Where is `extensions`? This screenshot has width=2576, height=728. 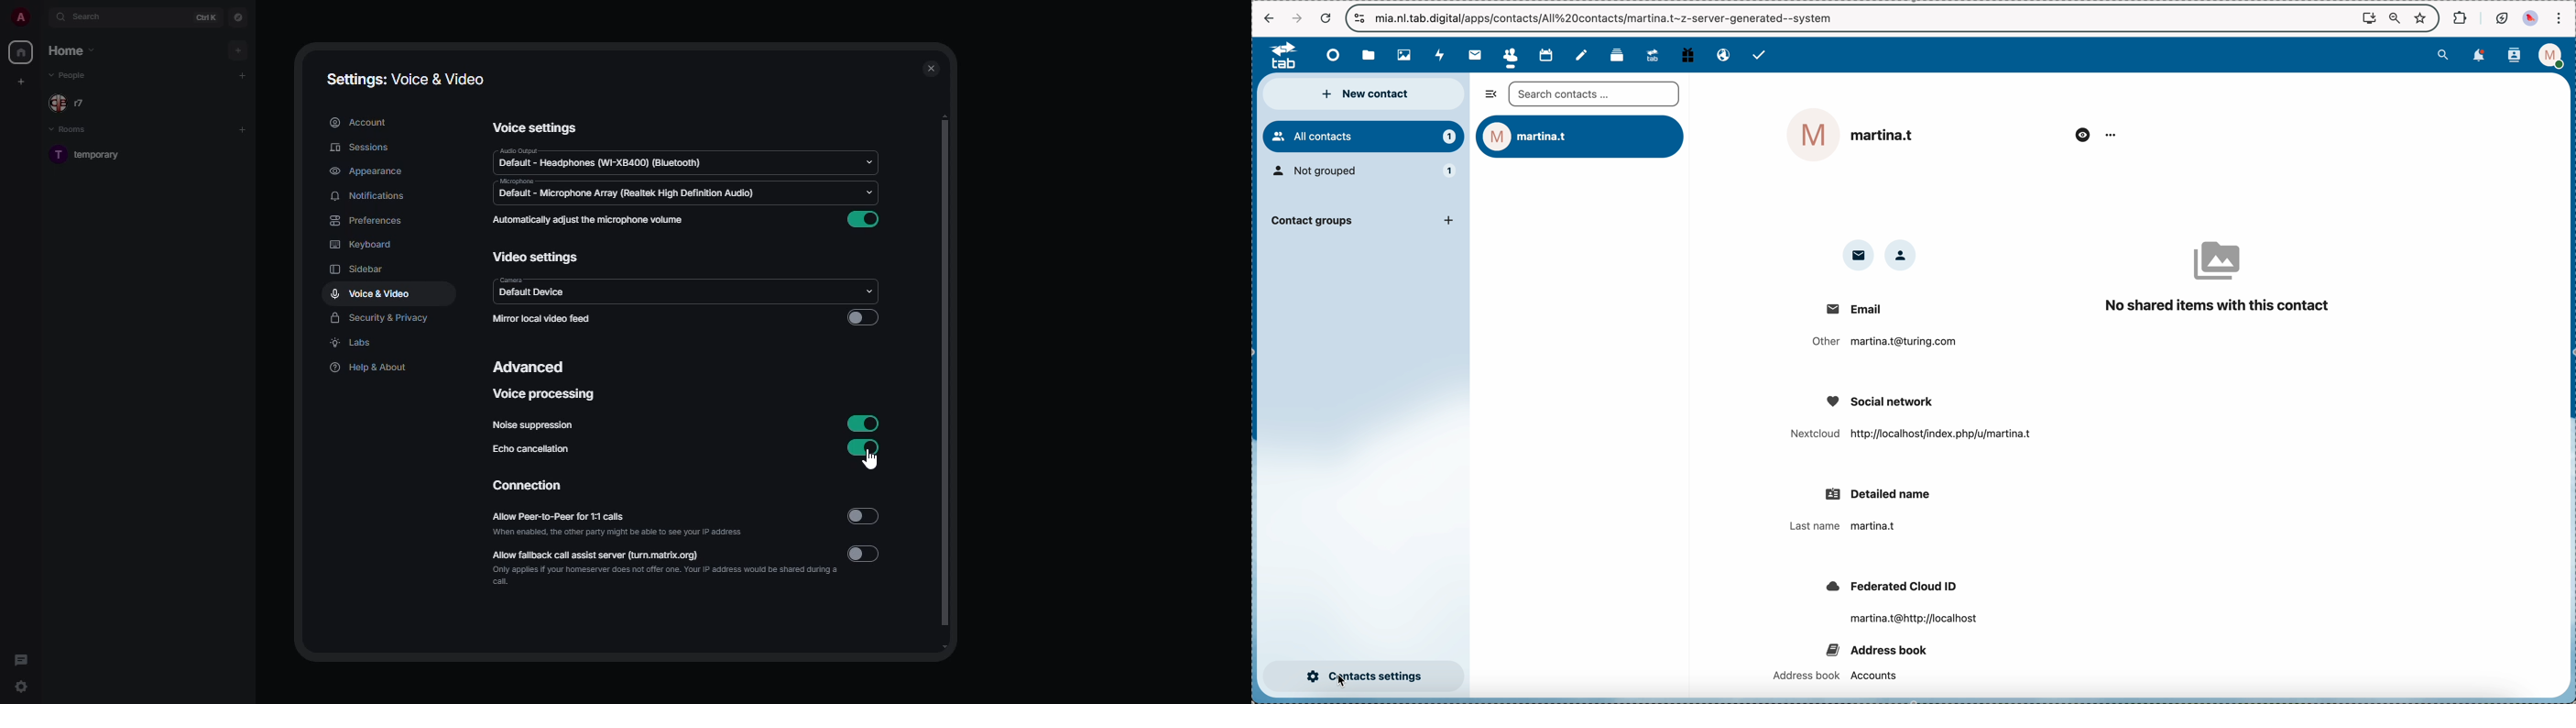 extensions is located at coordinates (2459, 18).